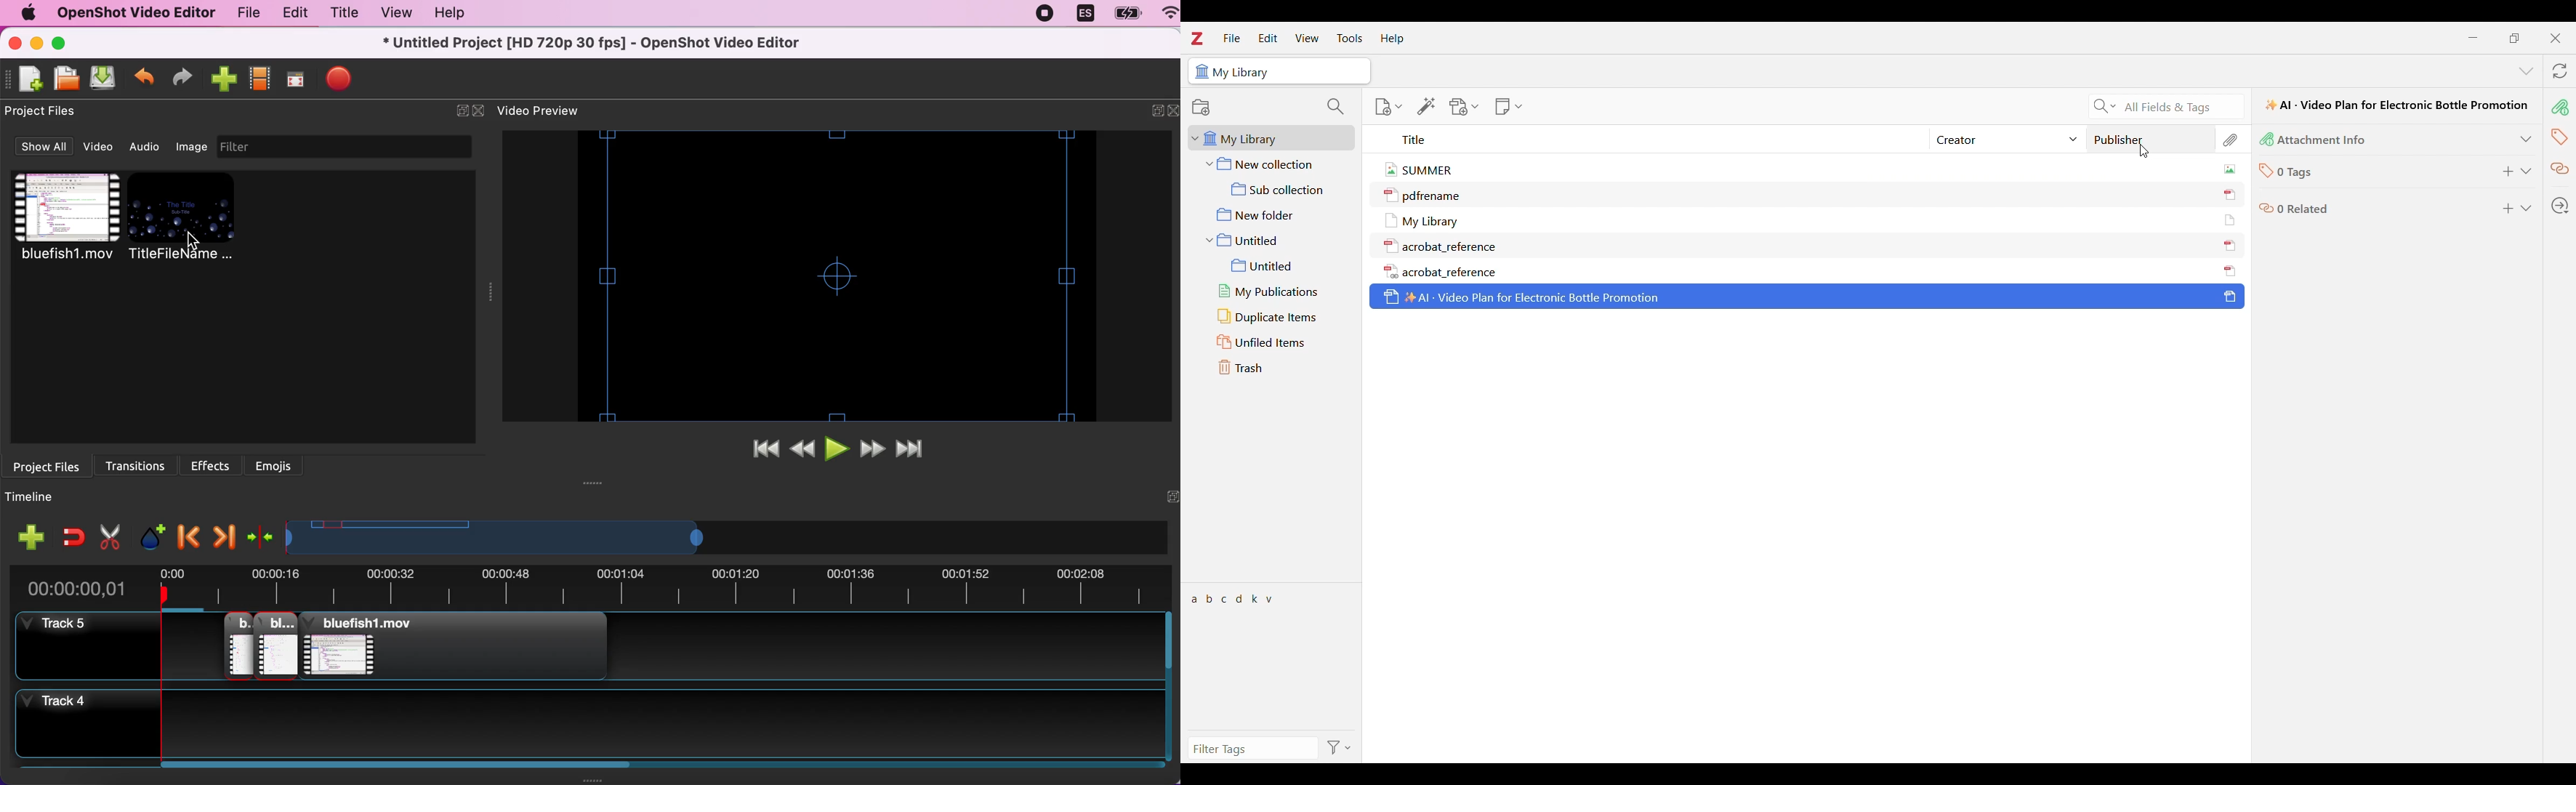  Describe the element at coordinates (152, 532) in the screenshot. I see `add marker` at that location.